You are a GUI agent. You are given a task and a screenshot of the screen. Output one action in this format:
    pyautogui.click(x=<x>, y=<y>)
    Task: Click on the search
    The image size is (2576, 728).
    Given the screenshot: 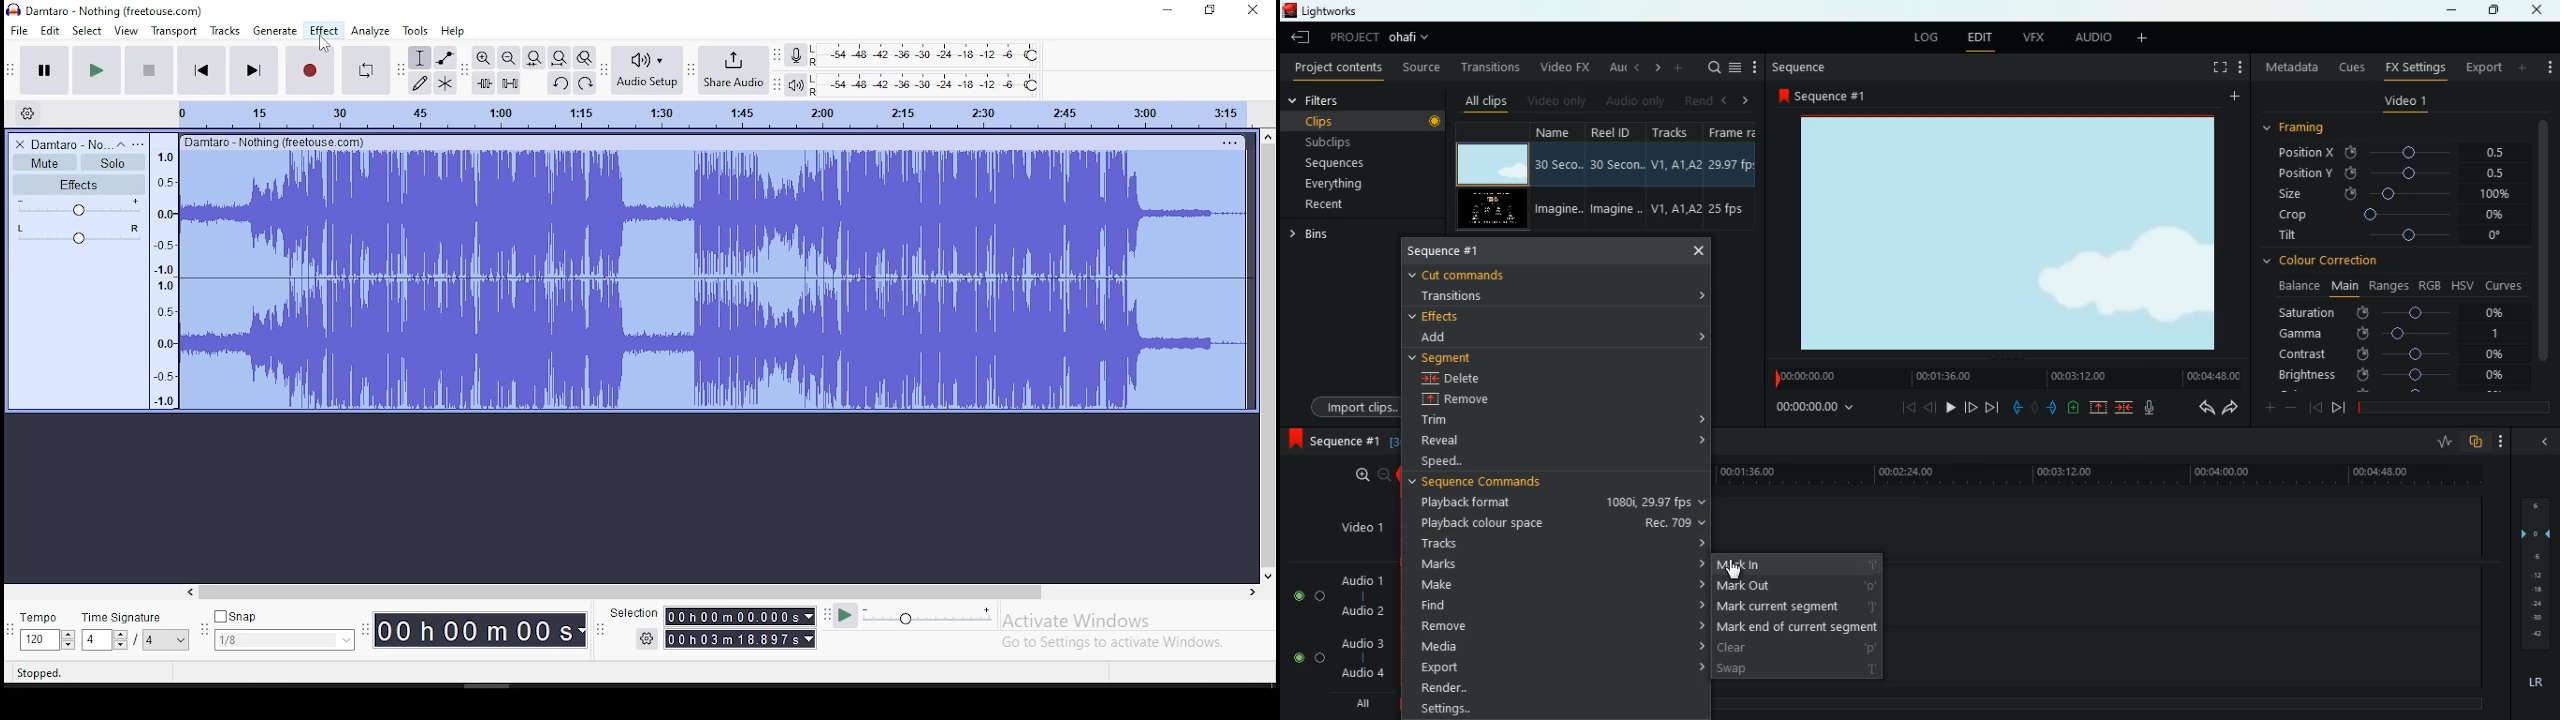 What is the action you would take?
    pyautogui.click(x=1709, y=66)
    